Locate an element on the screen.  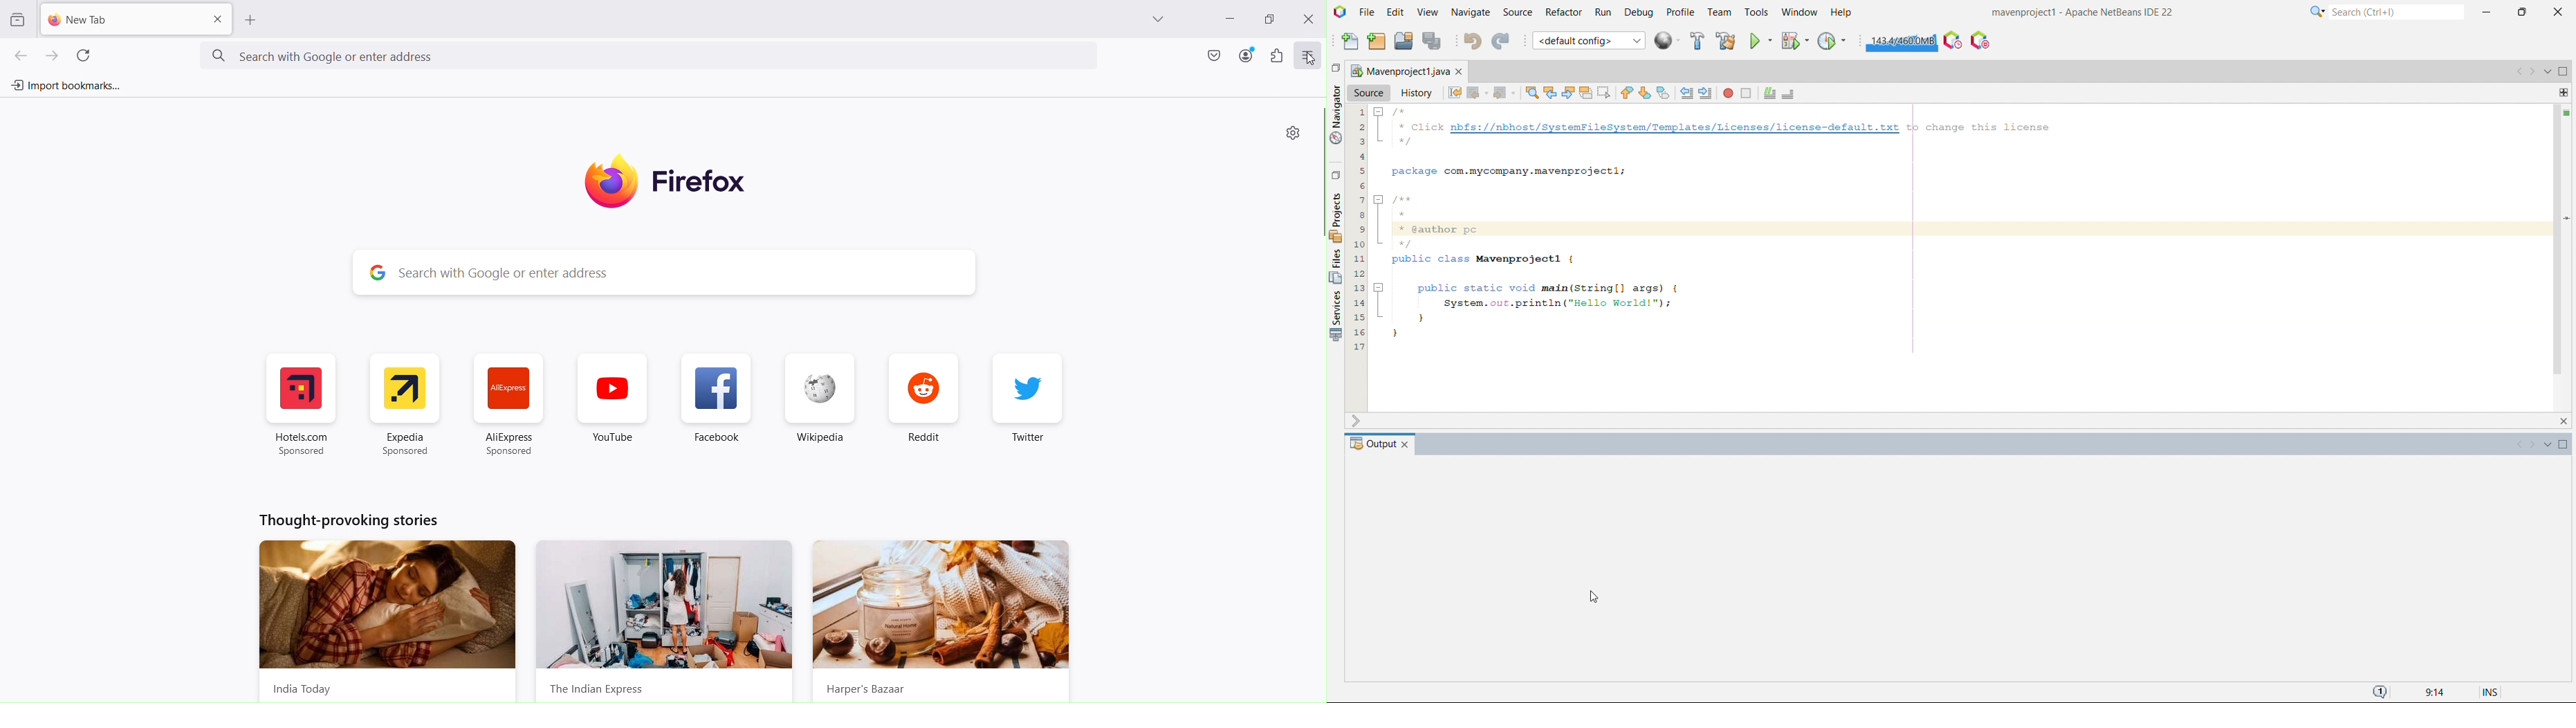
Wikipedia Shortcut is located at coordinates (819, 406).